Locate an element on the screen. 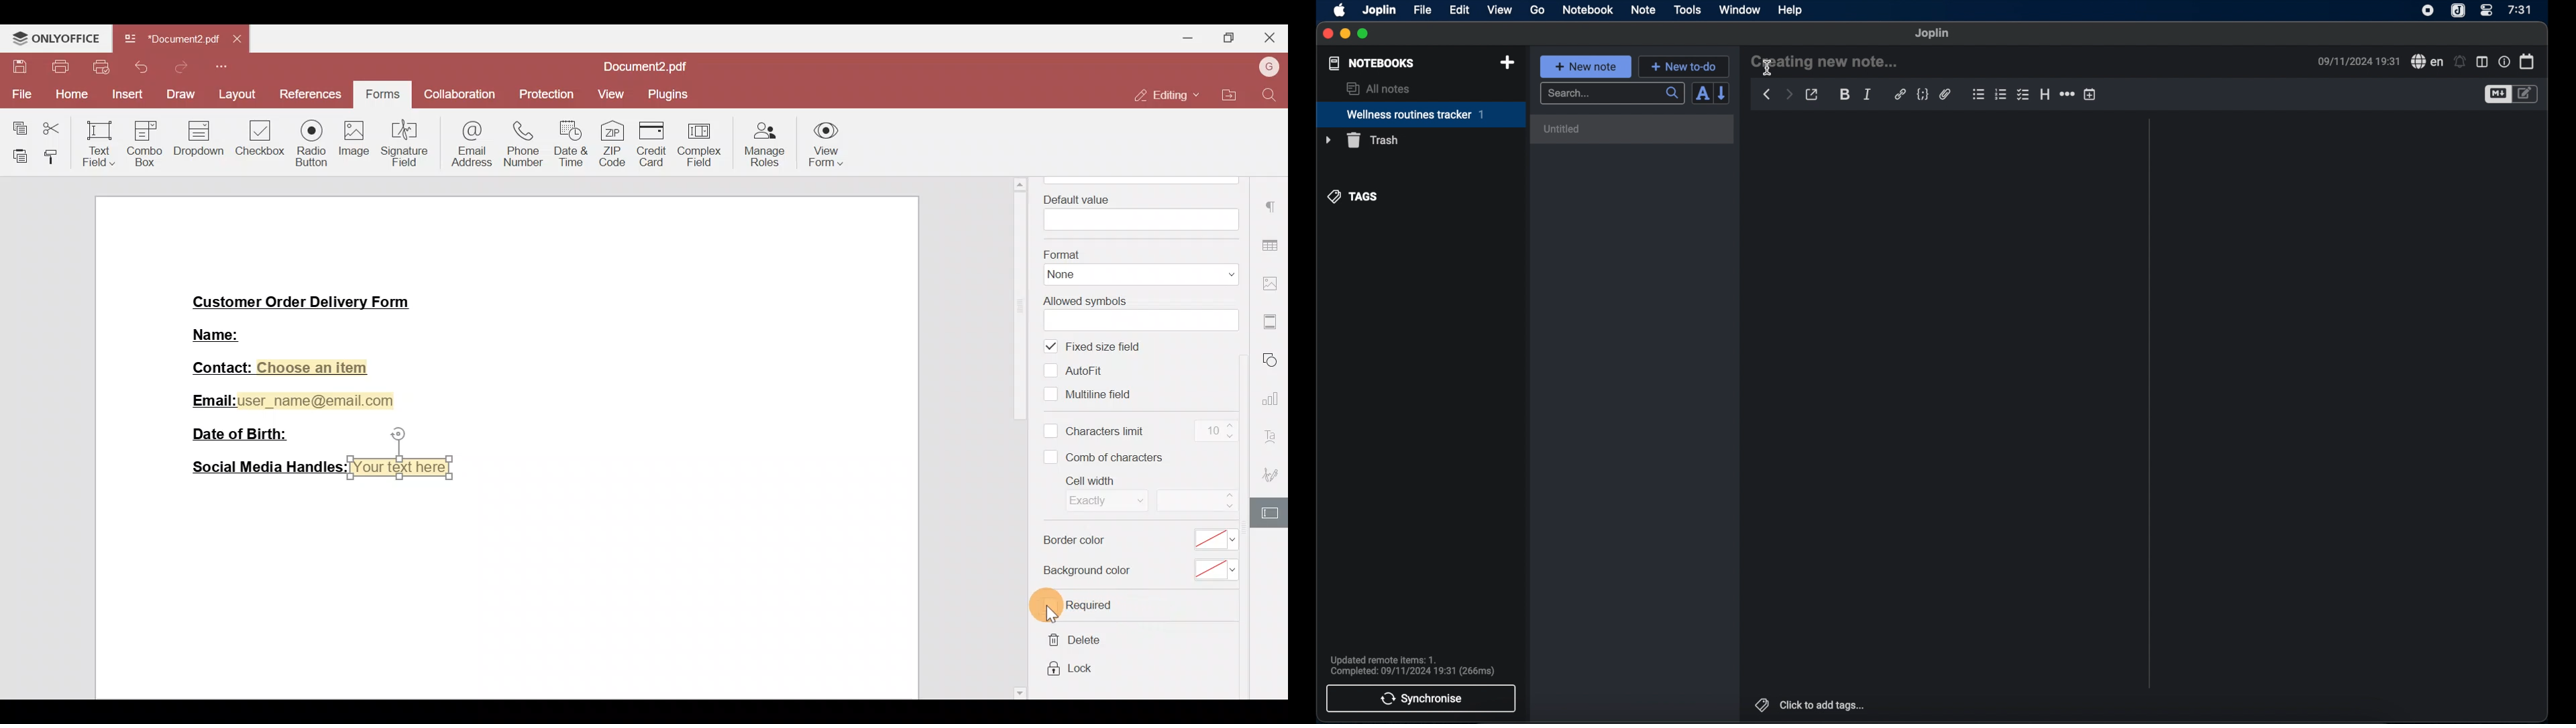  hyperlink is located at coordinates (1900, 95).